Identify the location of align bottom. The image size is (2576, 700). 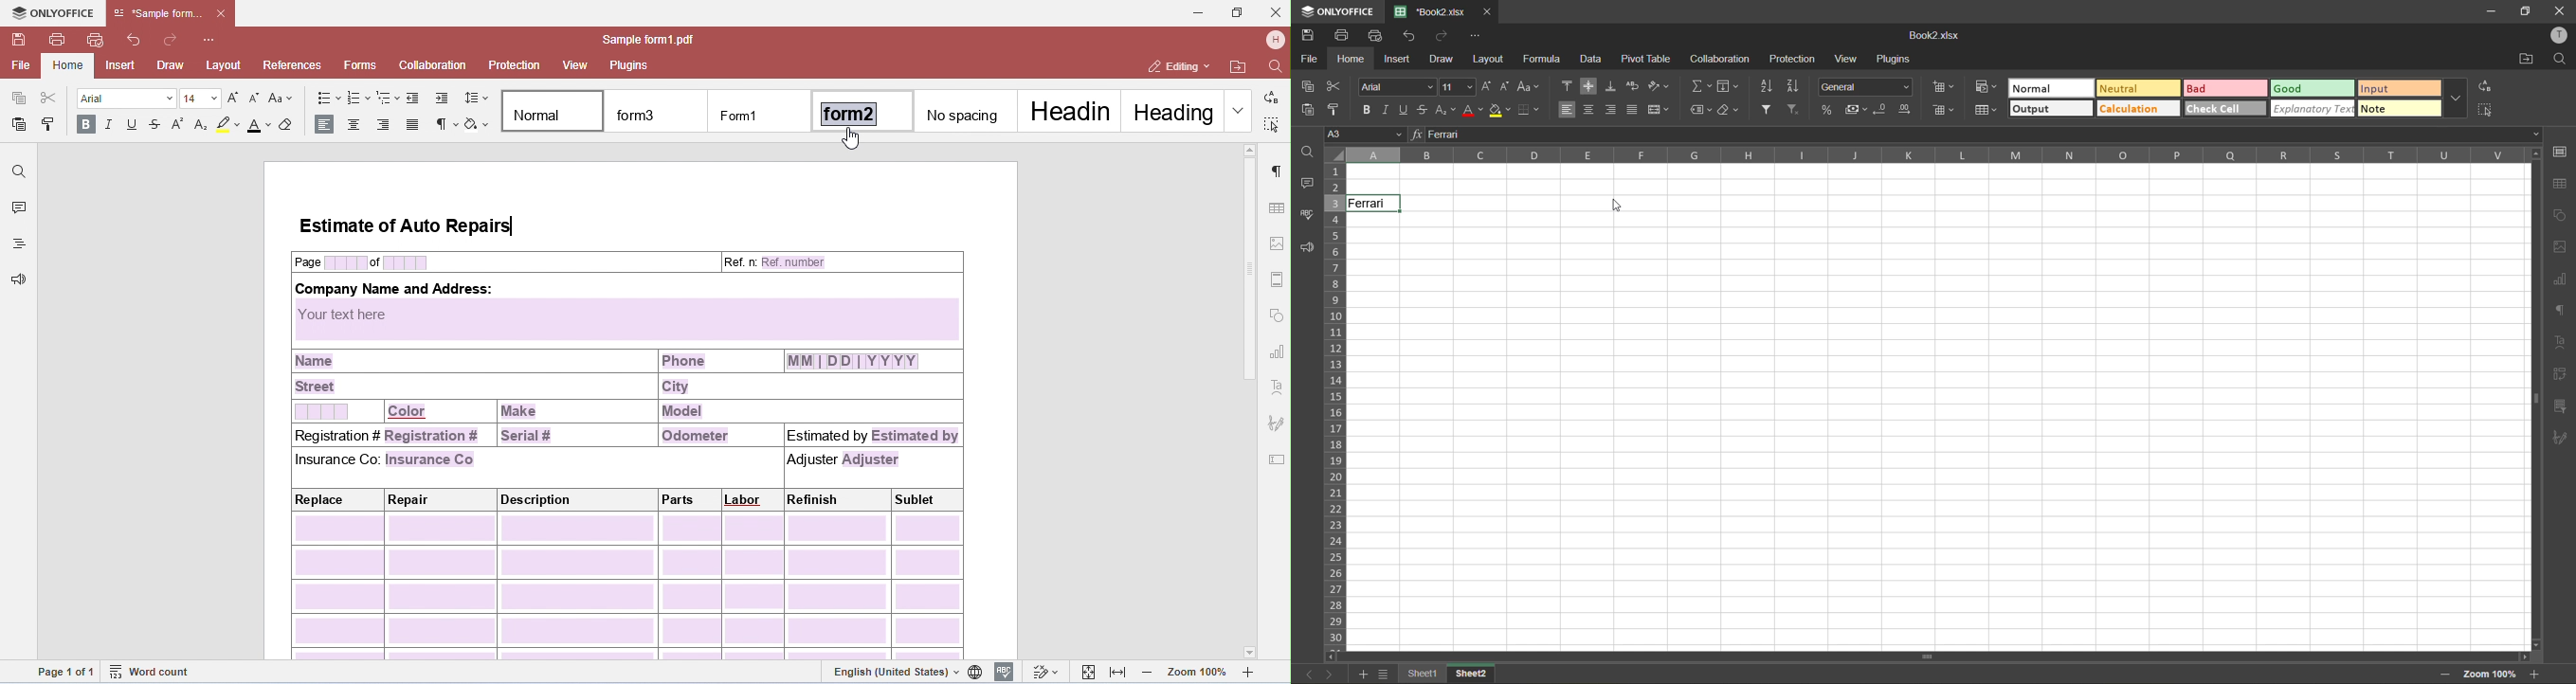
(1610, 87).